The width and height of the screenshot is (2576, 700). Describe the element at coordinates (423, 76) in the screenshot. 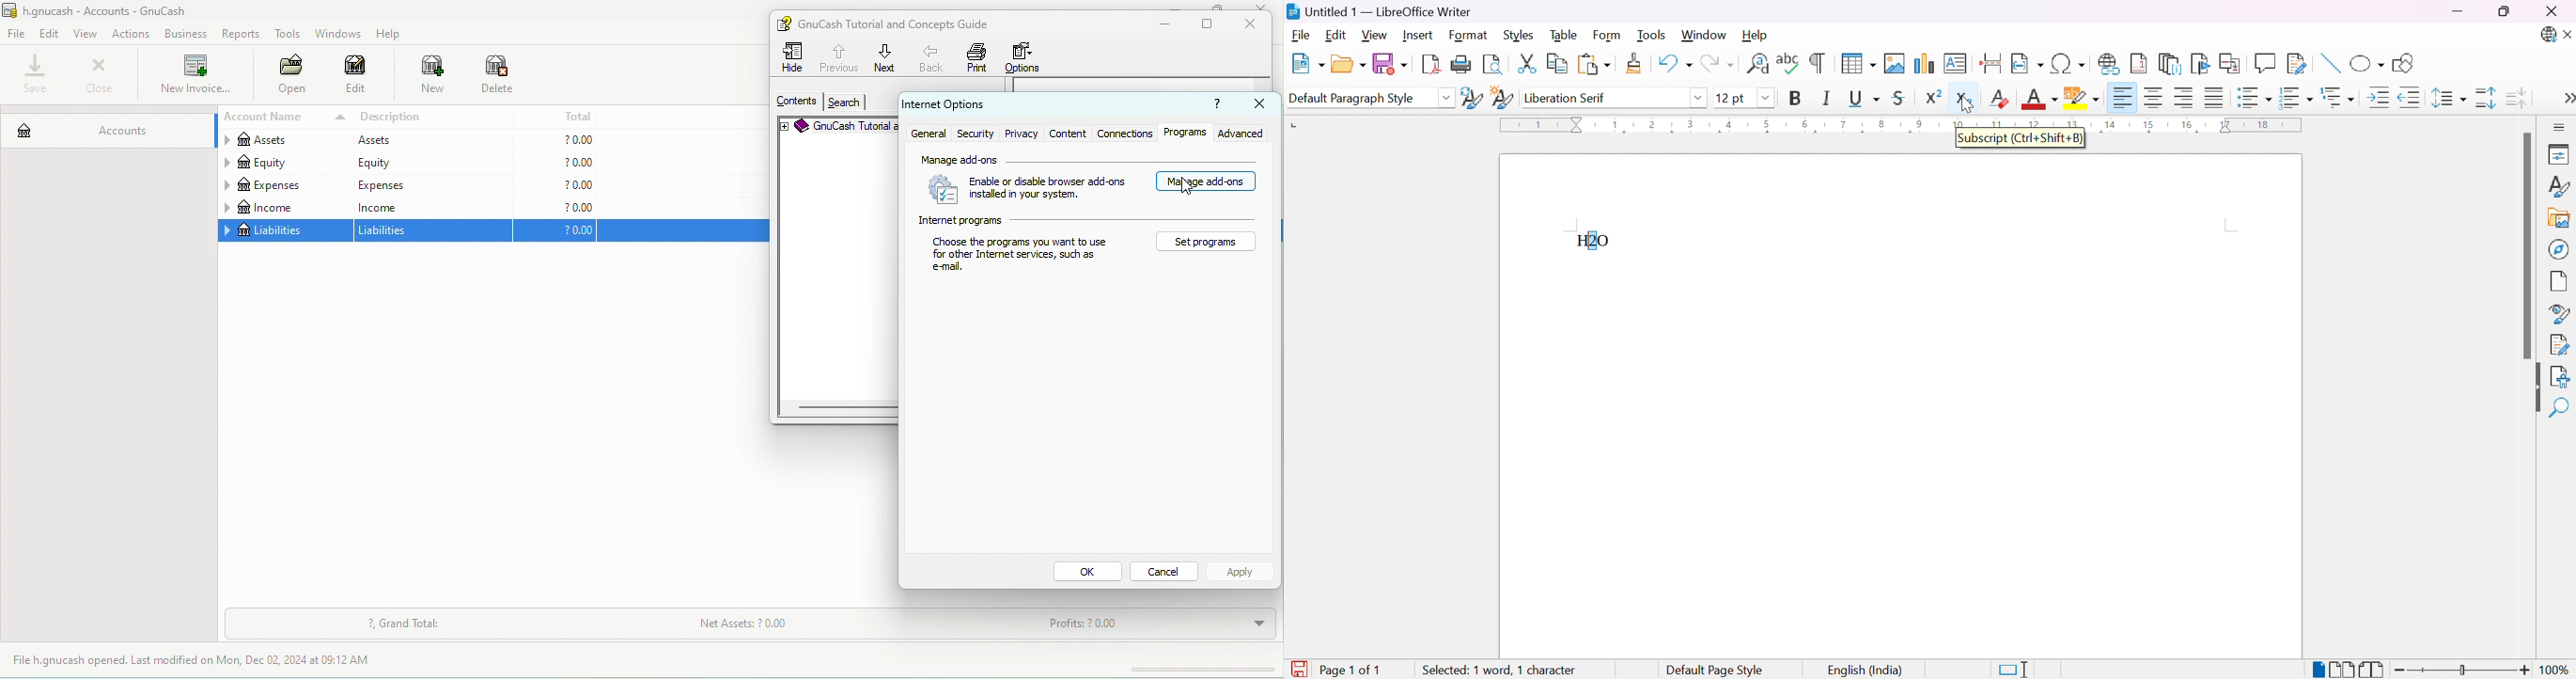

I see `new` at that location.